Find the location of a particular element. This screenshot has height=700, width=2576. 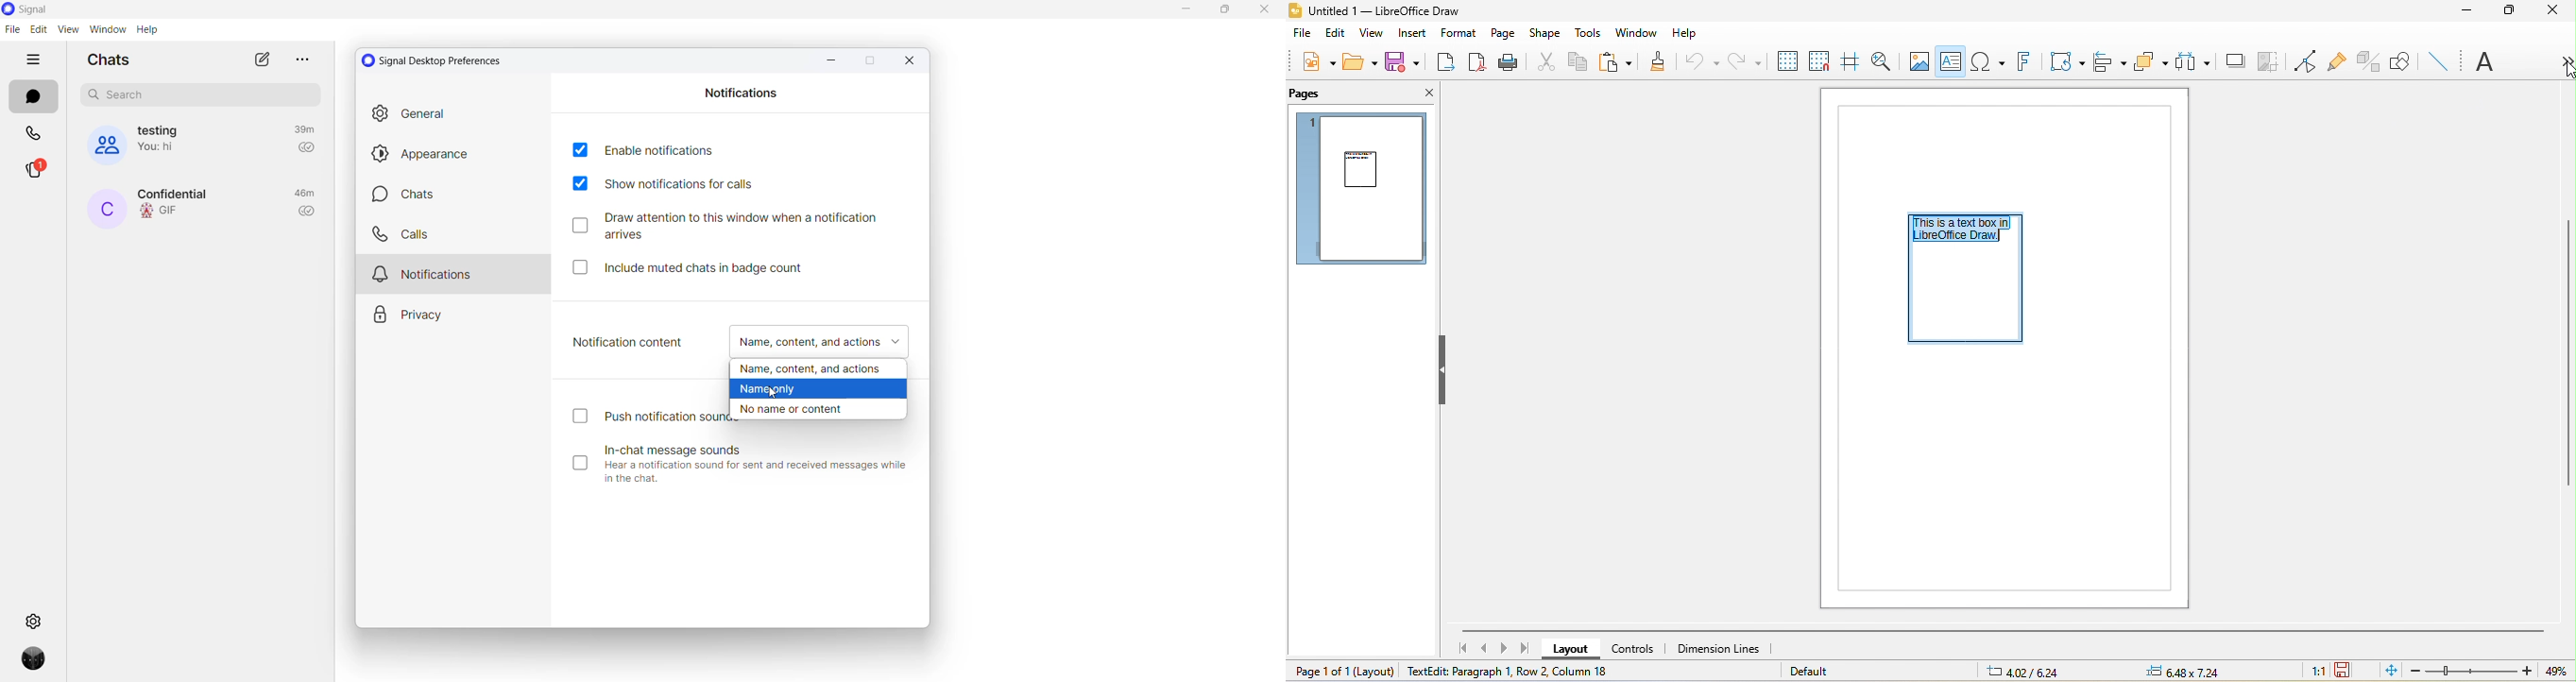

toggle point edit mode is located at coordinates (2303, 60).